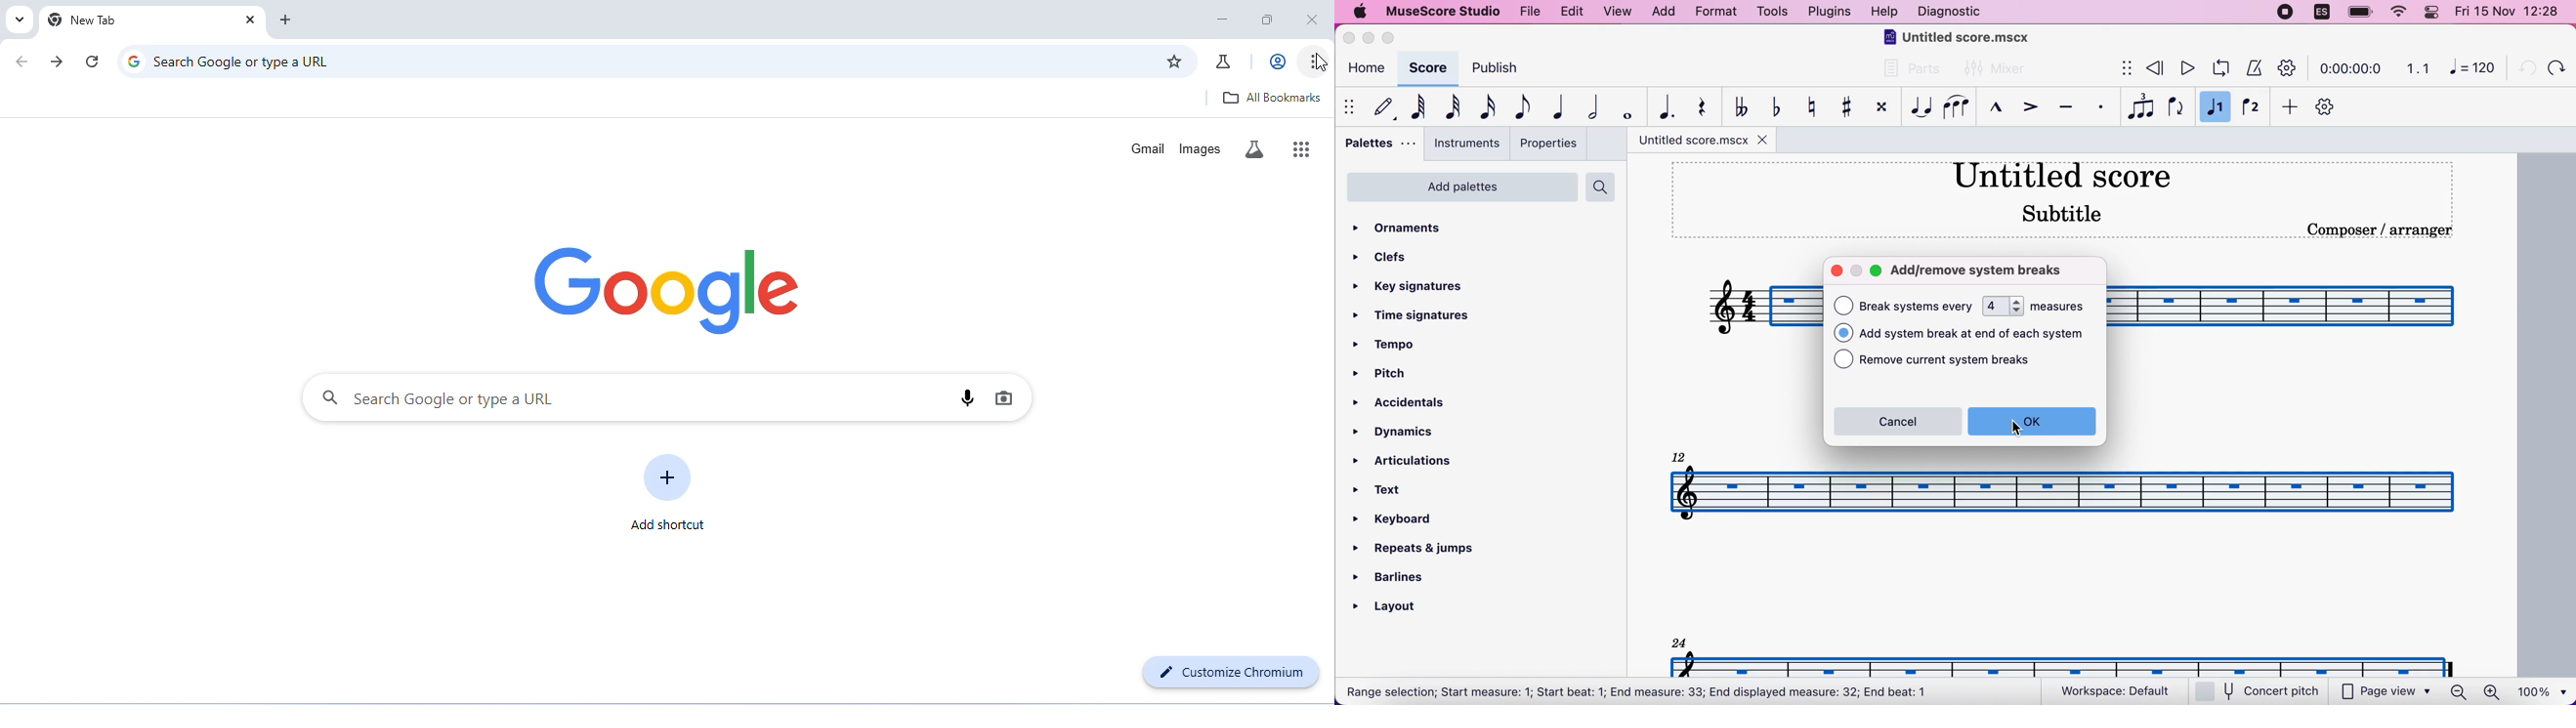 The width and height of the screenshot is (2576, 728). I want to click on images, so click(1201, 147).